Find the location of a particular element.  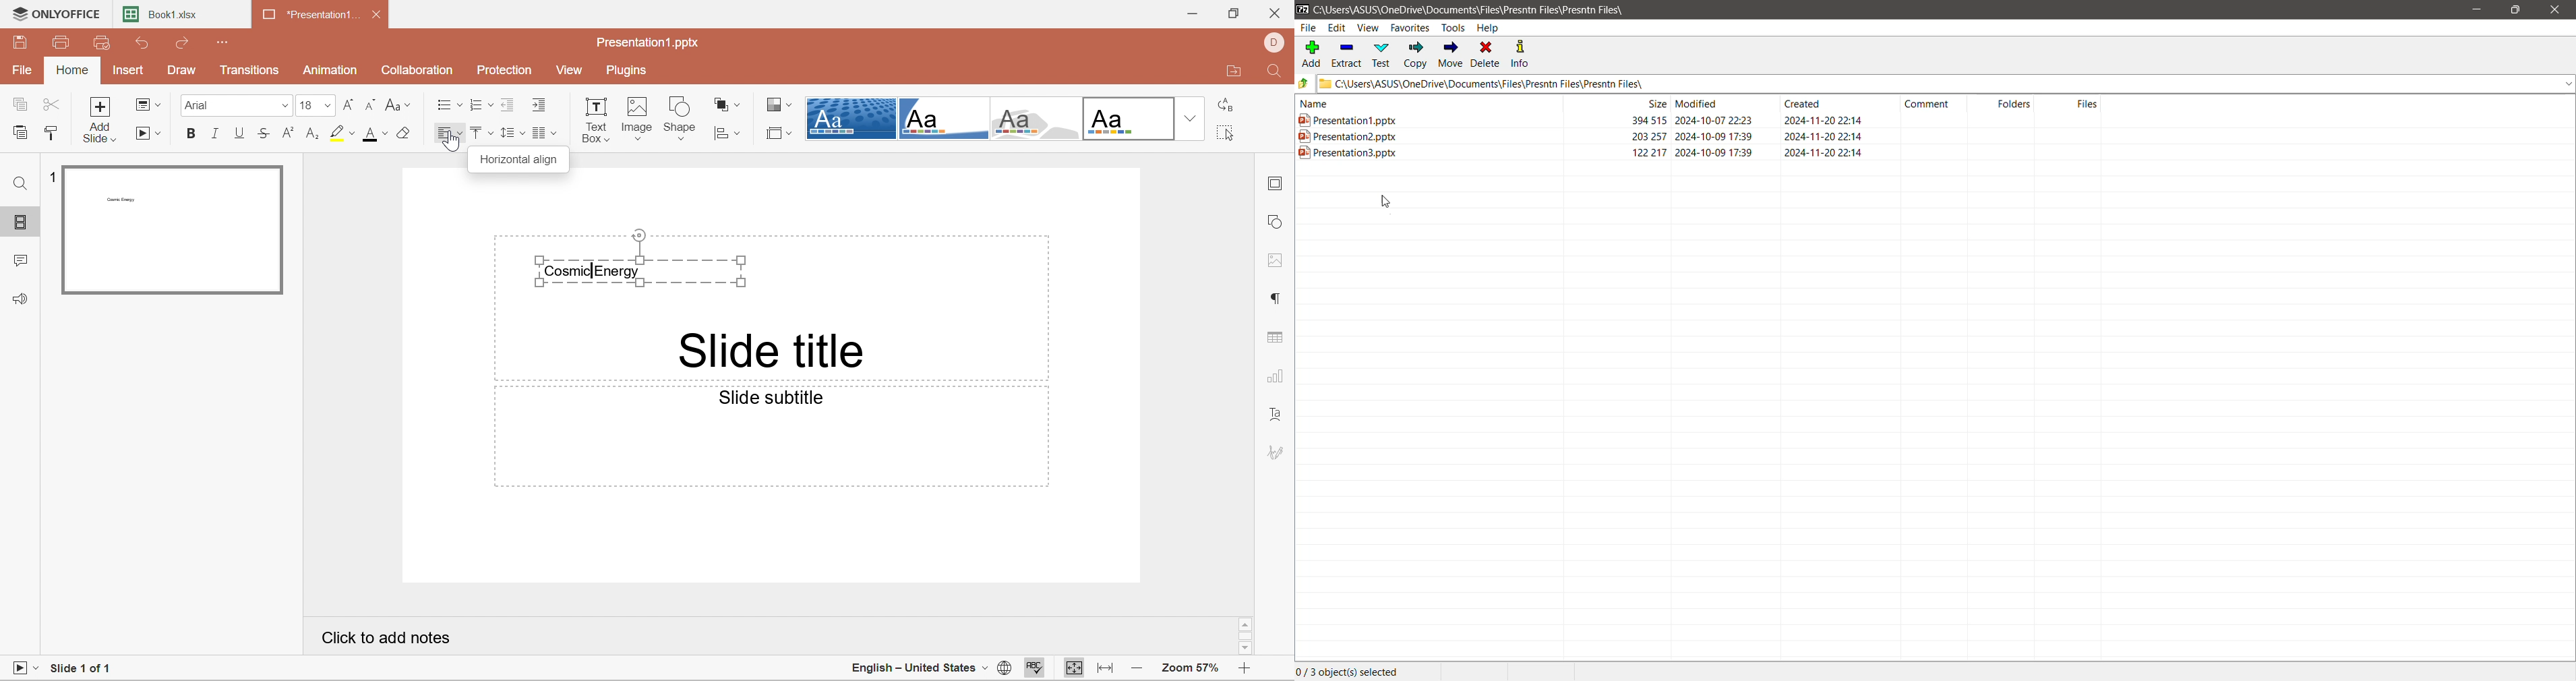

Add slide is located at coordinates (102, 120).